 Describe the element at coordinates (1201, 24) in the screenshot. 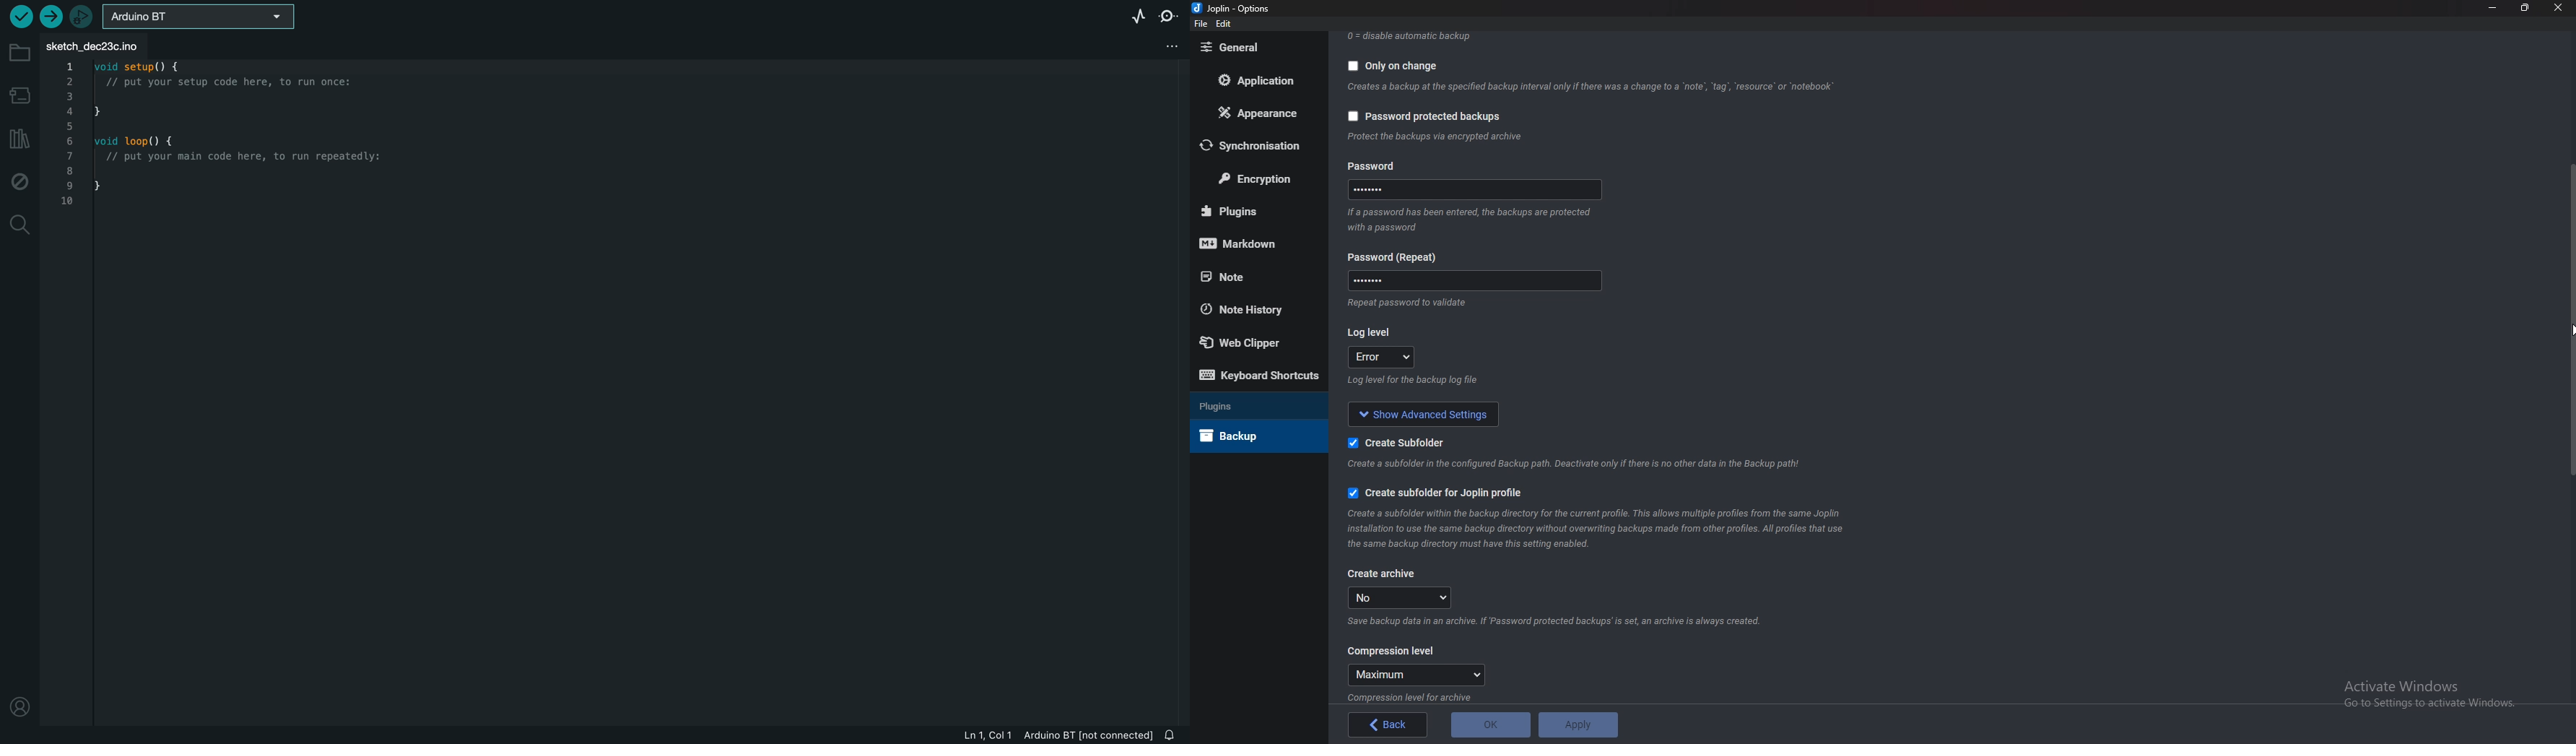

I see `file` at that location.